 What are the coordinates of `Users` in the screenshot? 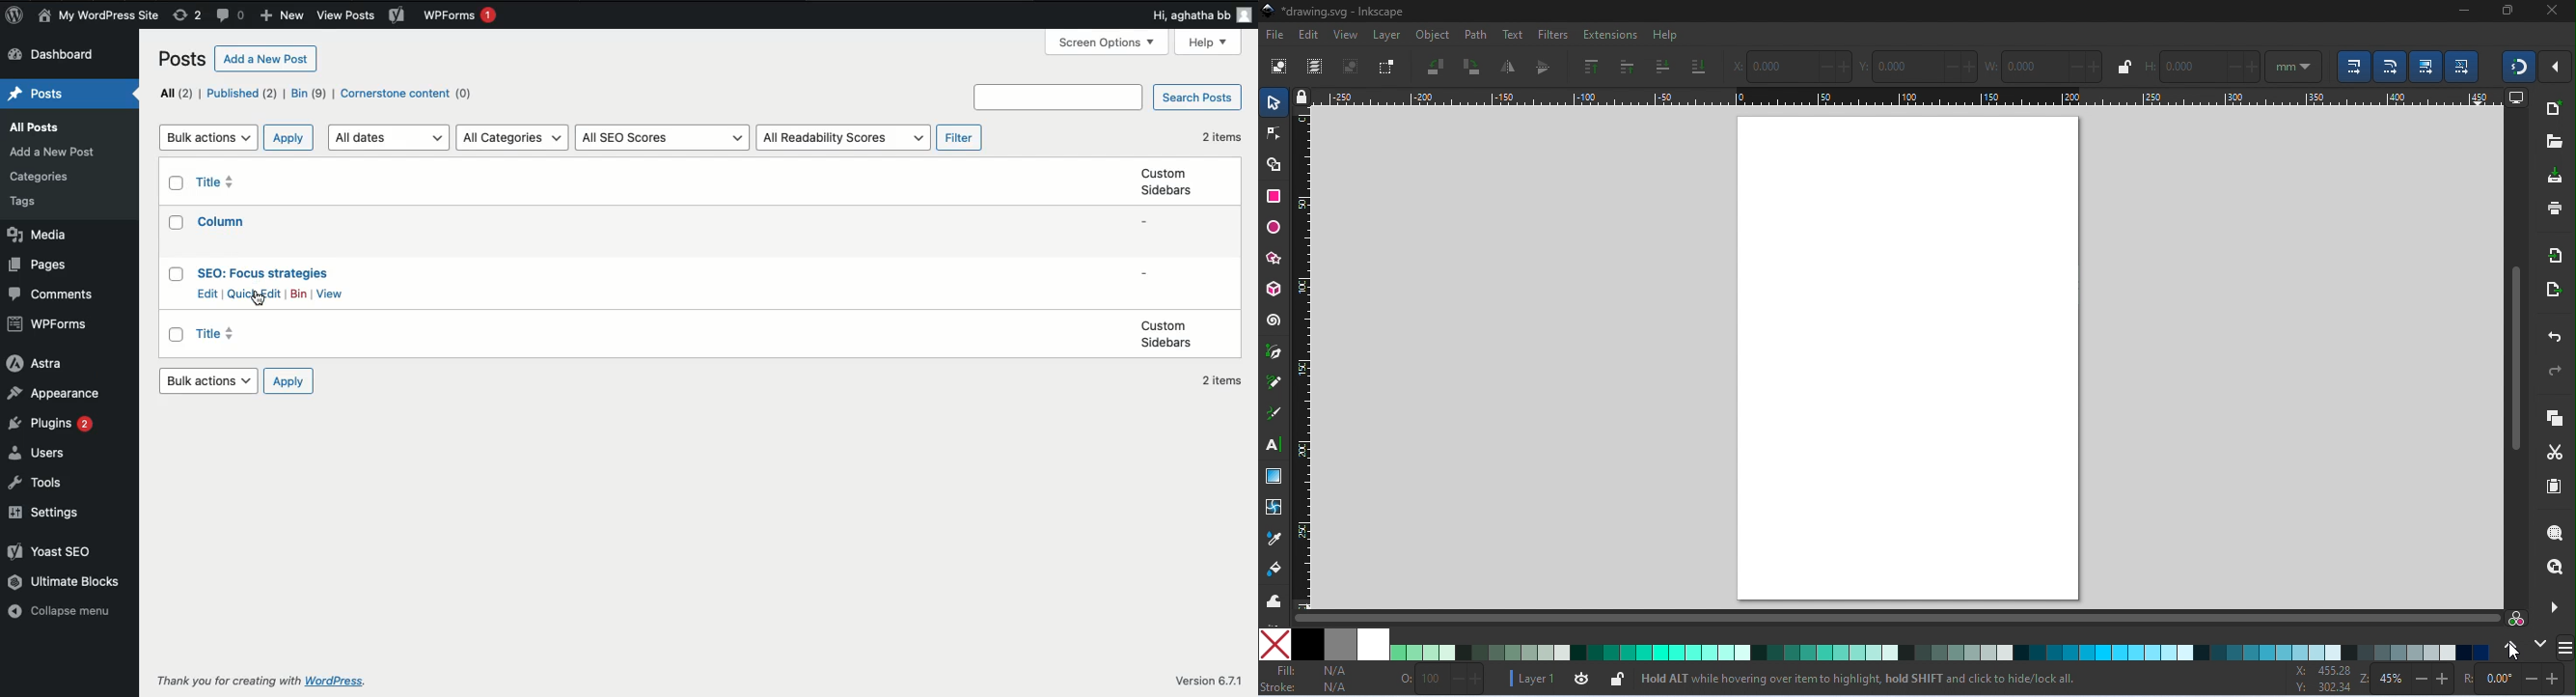 It's located at (41, 453).